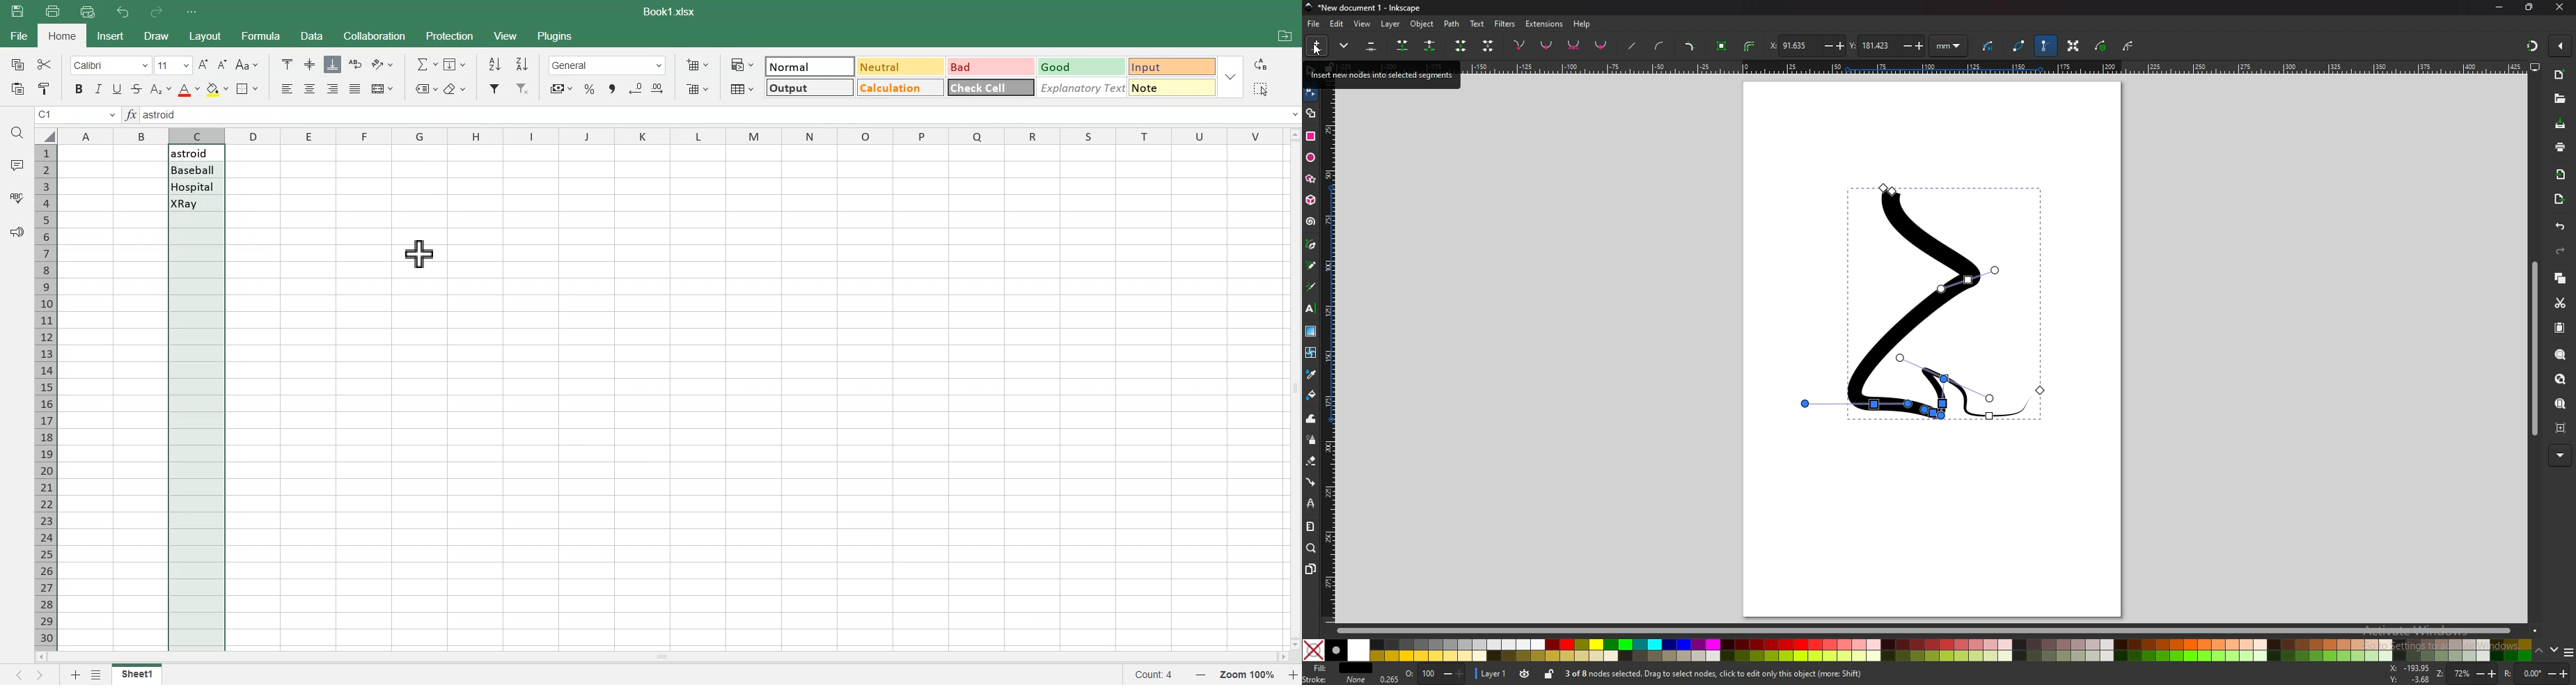 The image size is (2576, 700). Describe the element at coordinates (19, 11) in the screenshot. I see `Paste` at that location.